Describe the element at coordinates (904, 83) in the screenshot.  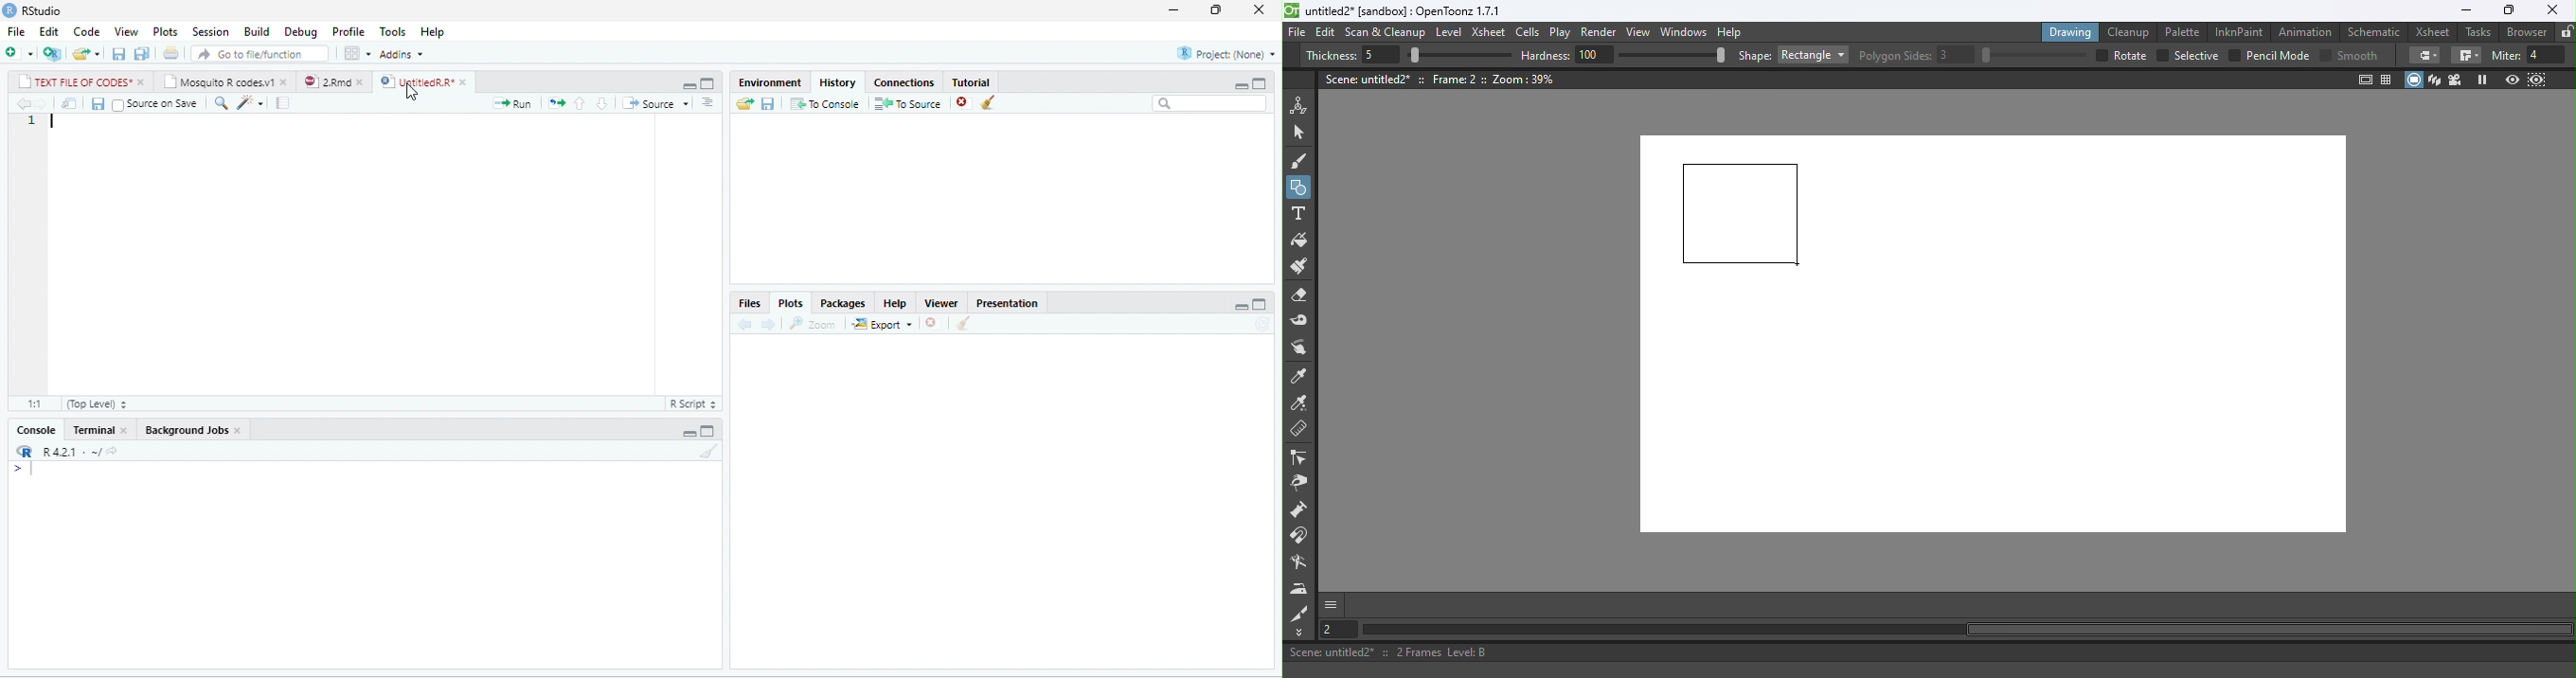
I see `Connections` at that location.